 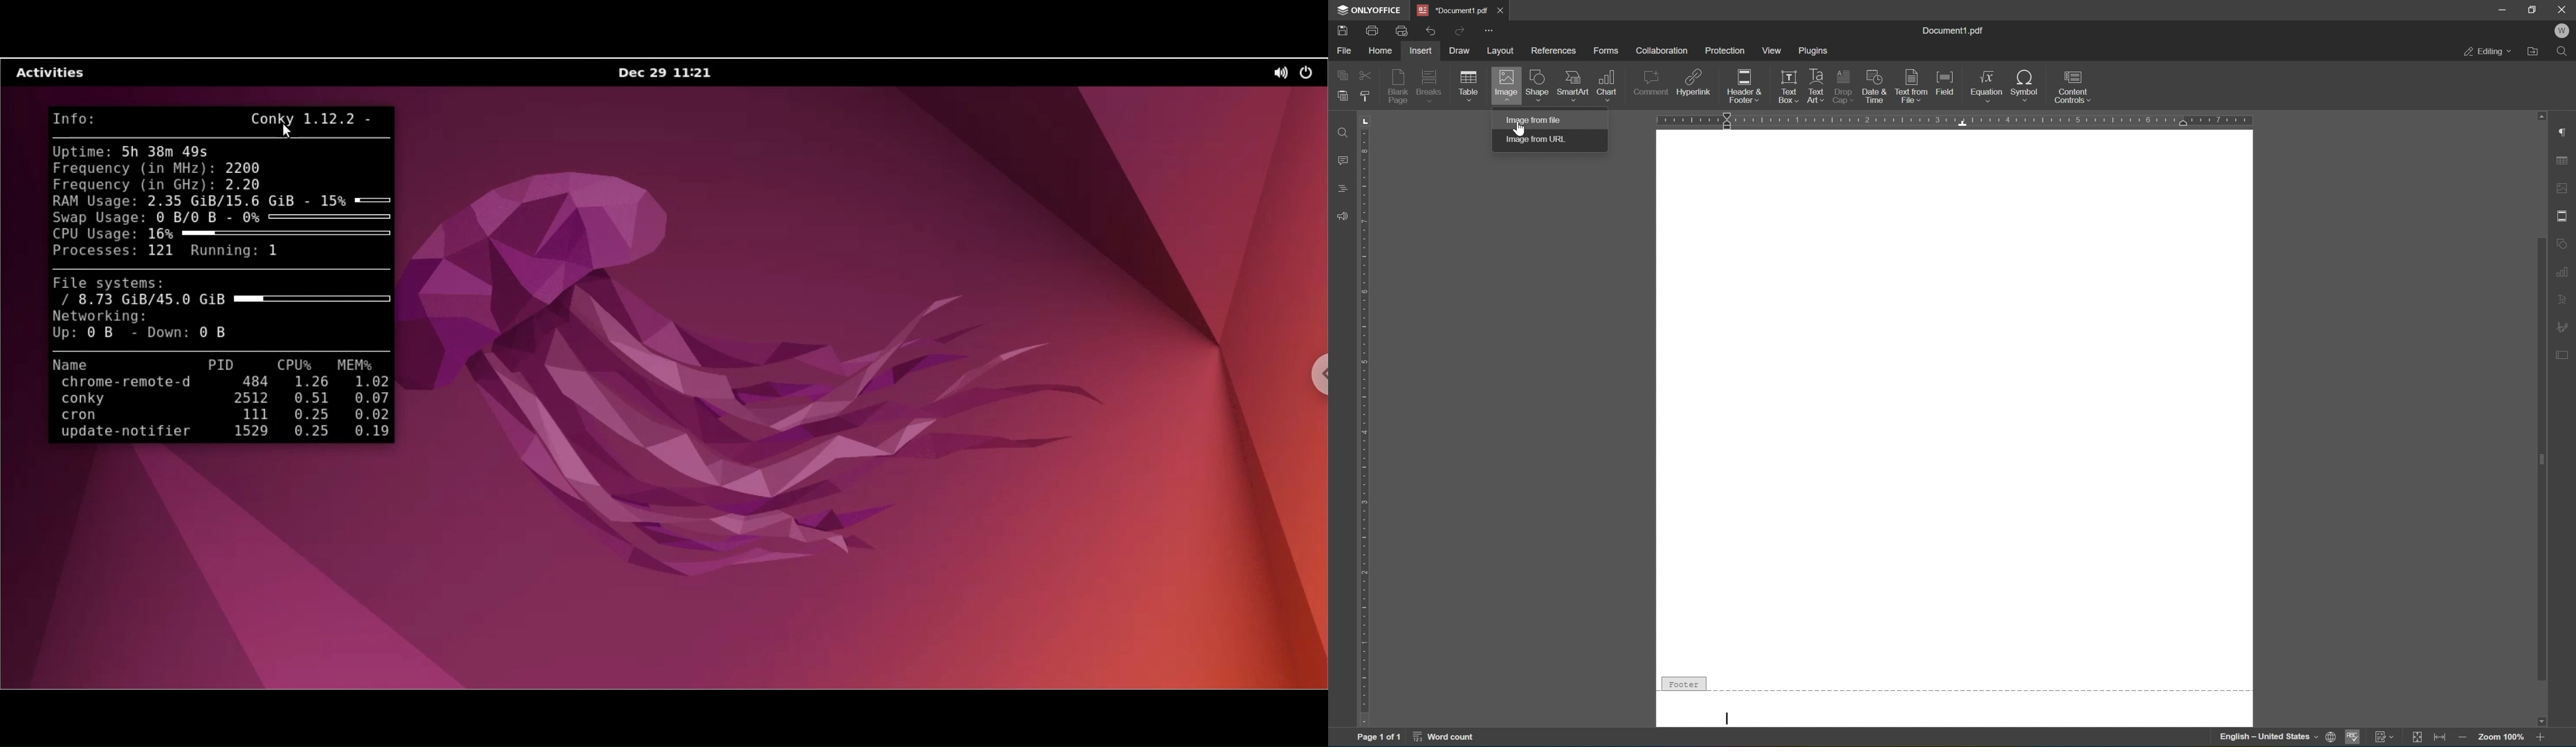 What do you see at coordinates (2440, 738) in the screenshot?
I see `fit to width` at bounding box center [2440, 738].